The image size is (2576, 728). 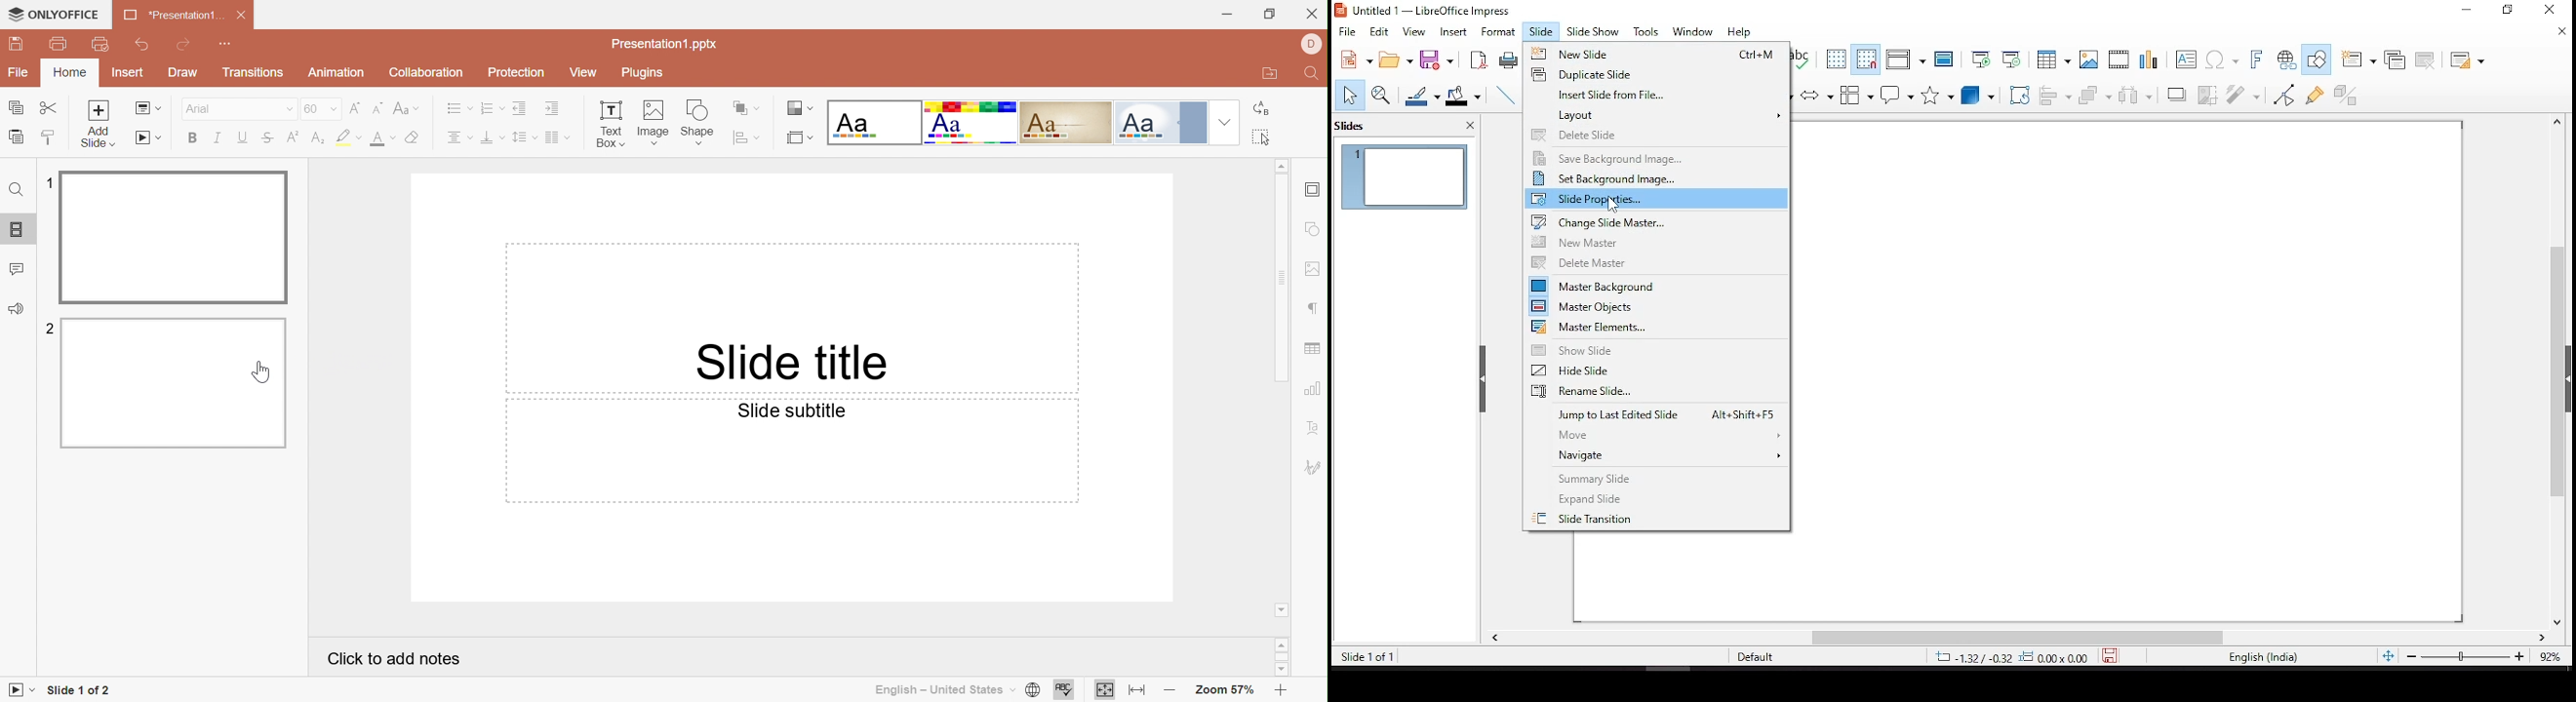 I want to click on 2, so click(x=48, y=330).